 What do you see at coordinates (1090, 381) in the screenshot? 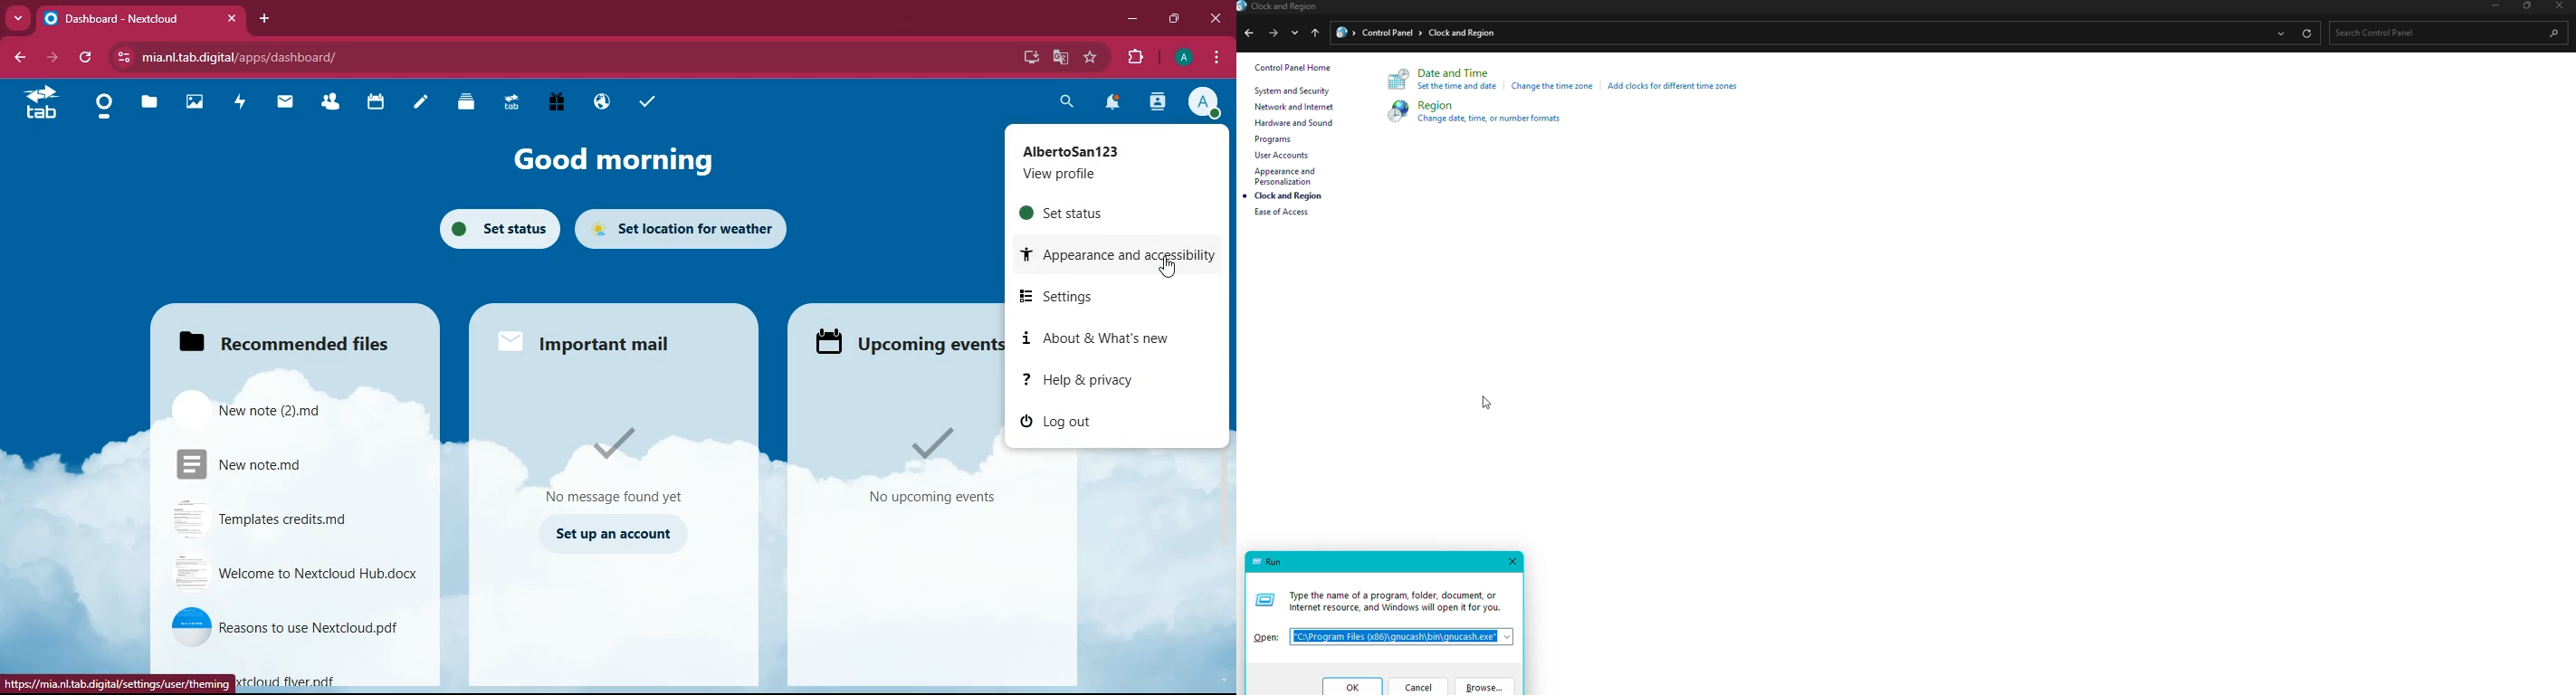
I see `help` at bounding box center [1090, 381].